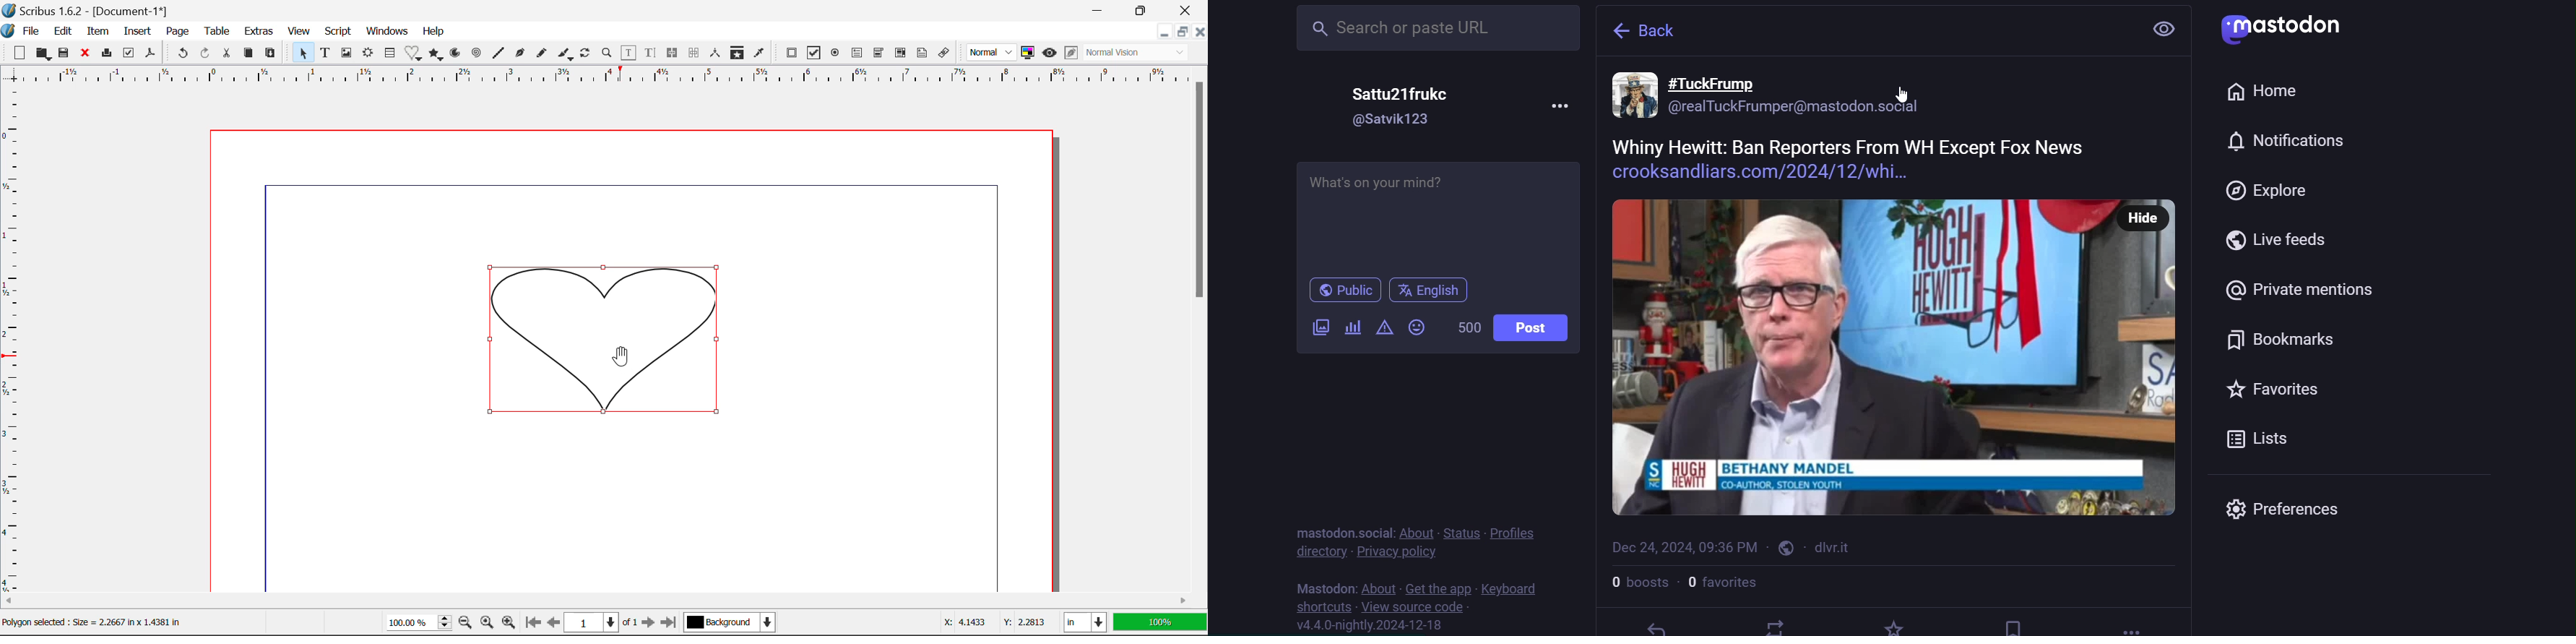 This screenshot has width=2576, height=644. Describe the element at coordinates (588, 55) in the screenshot. I see `Refresh` at that location.